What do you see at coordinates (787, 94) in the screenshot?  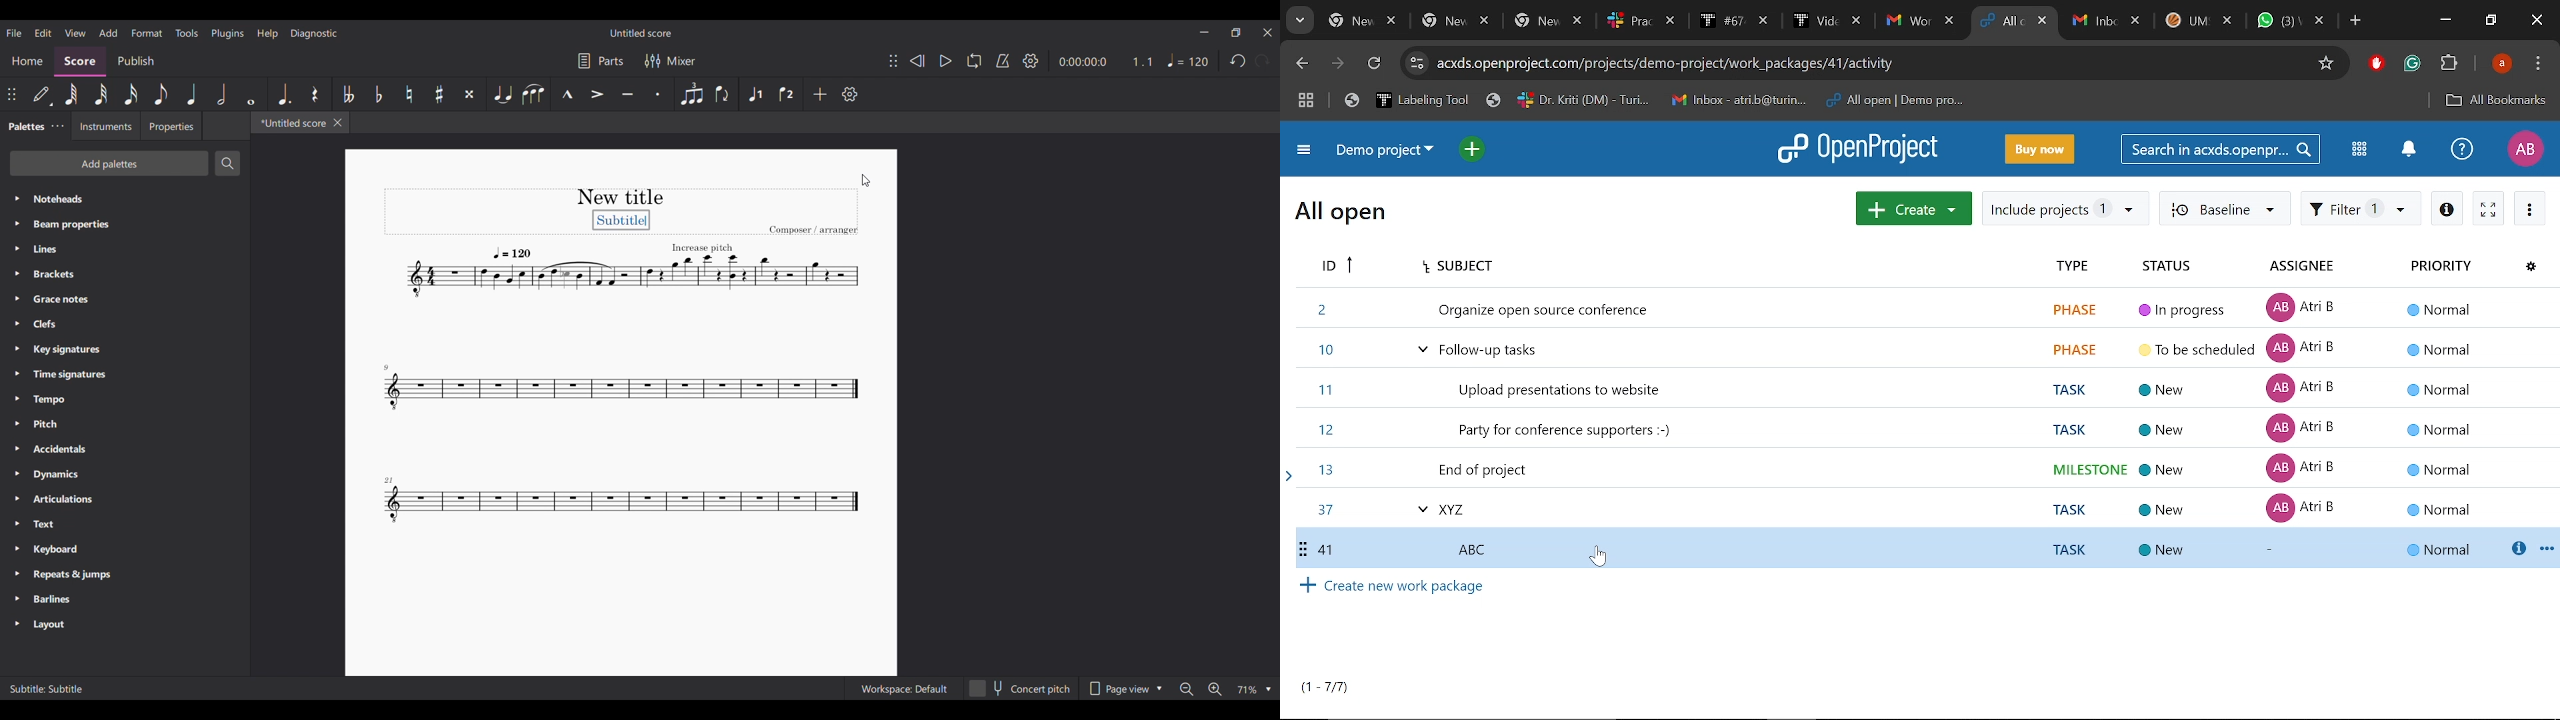 I see `Voice 2` at bounding box center [787, 94].